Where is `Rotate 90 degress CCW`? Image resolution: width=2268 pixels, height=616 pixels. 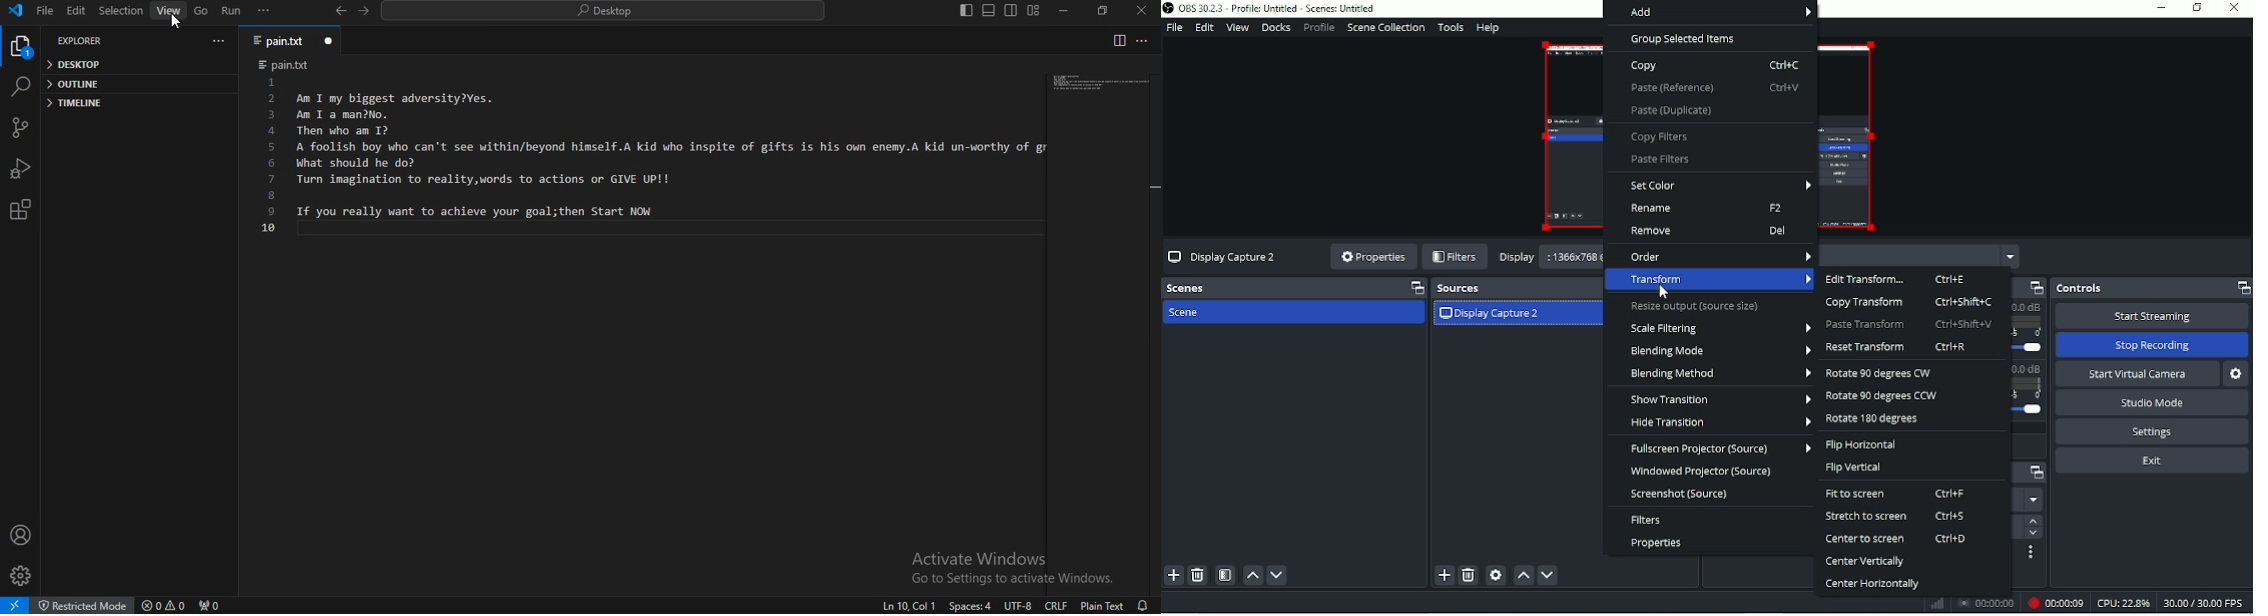 Rotate 90 degress CCW is located at coordinates (1881, 397).